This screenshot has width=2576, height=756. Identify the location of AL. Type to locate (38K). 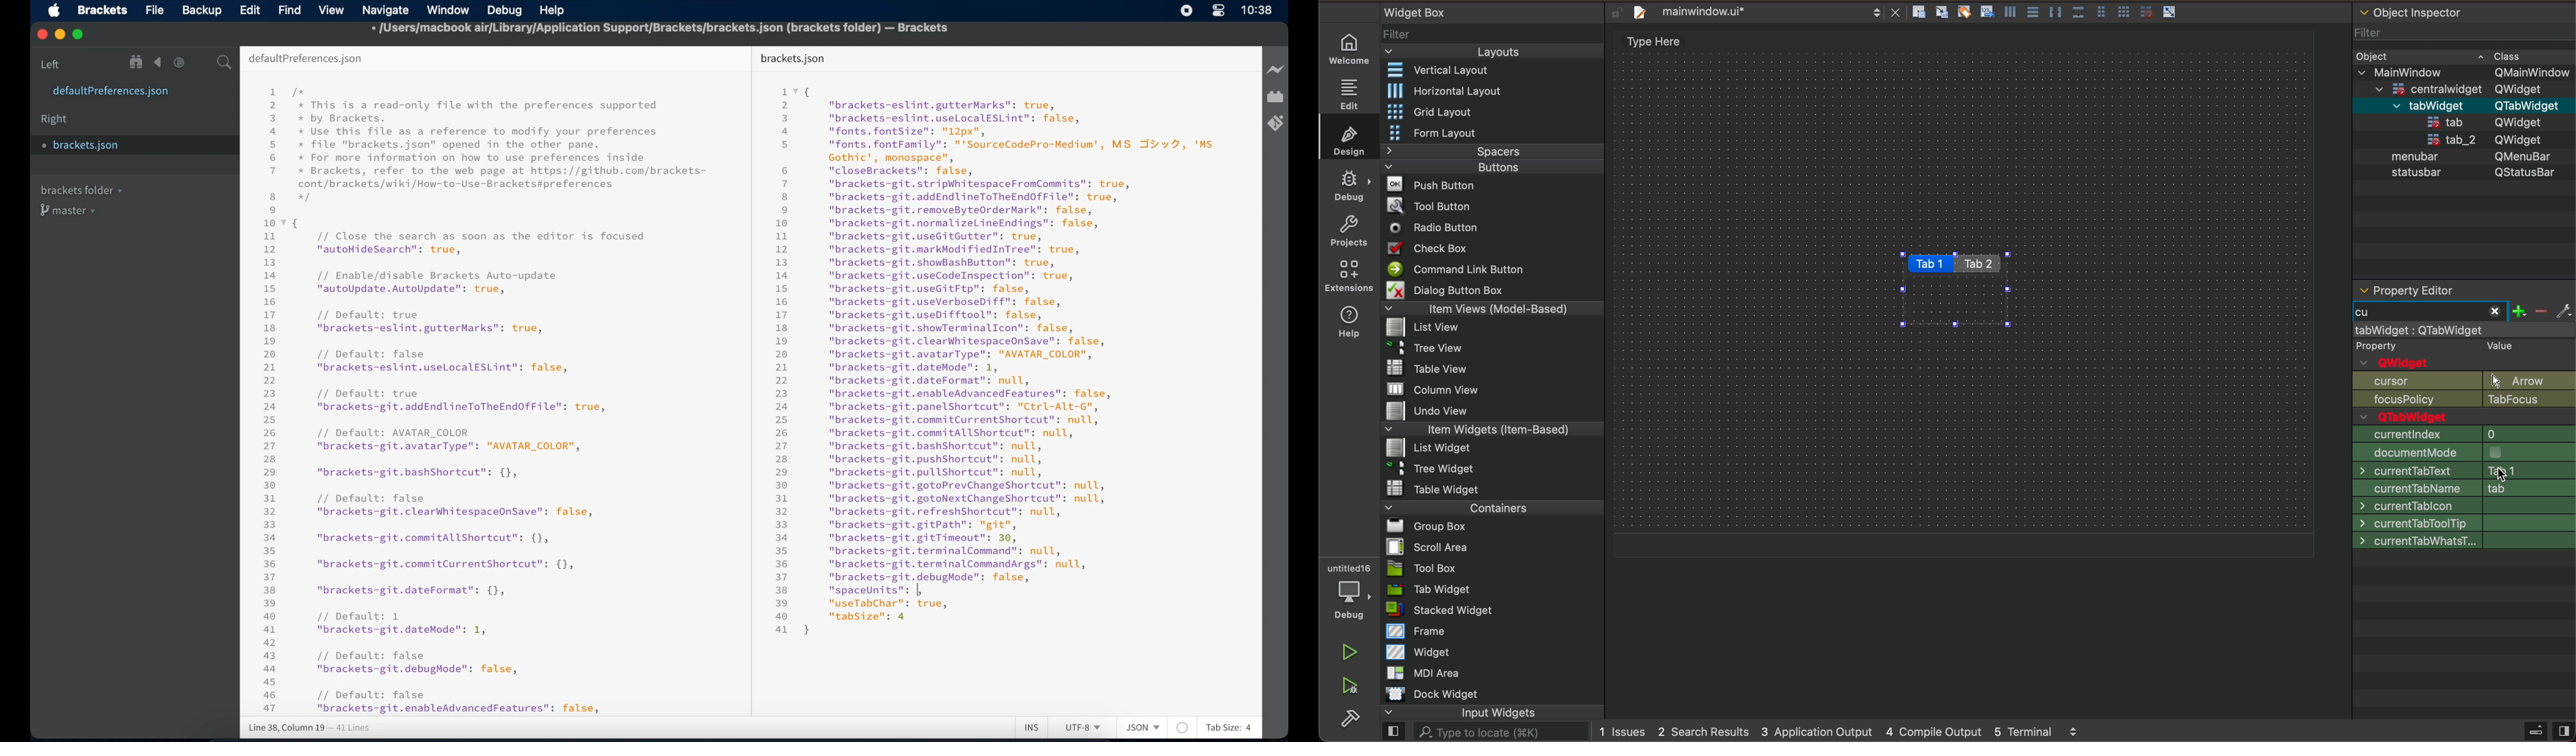
(1491, 734).